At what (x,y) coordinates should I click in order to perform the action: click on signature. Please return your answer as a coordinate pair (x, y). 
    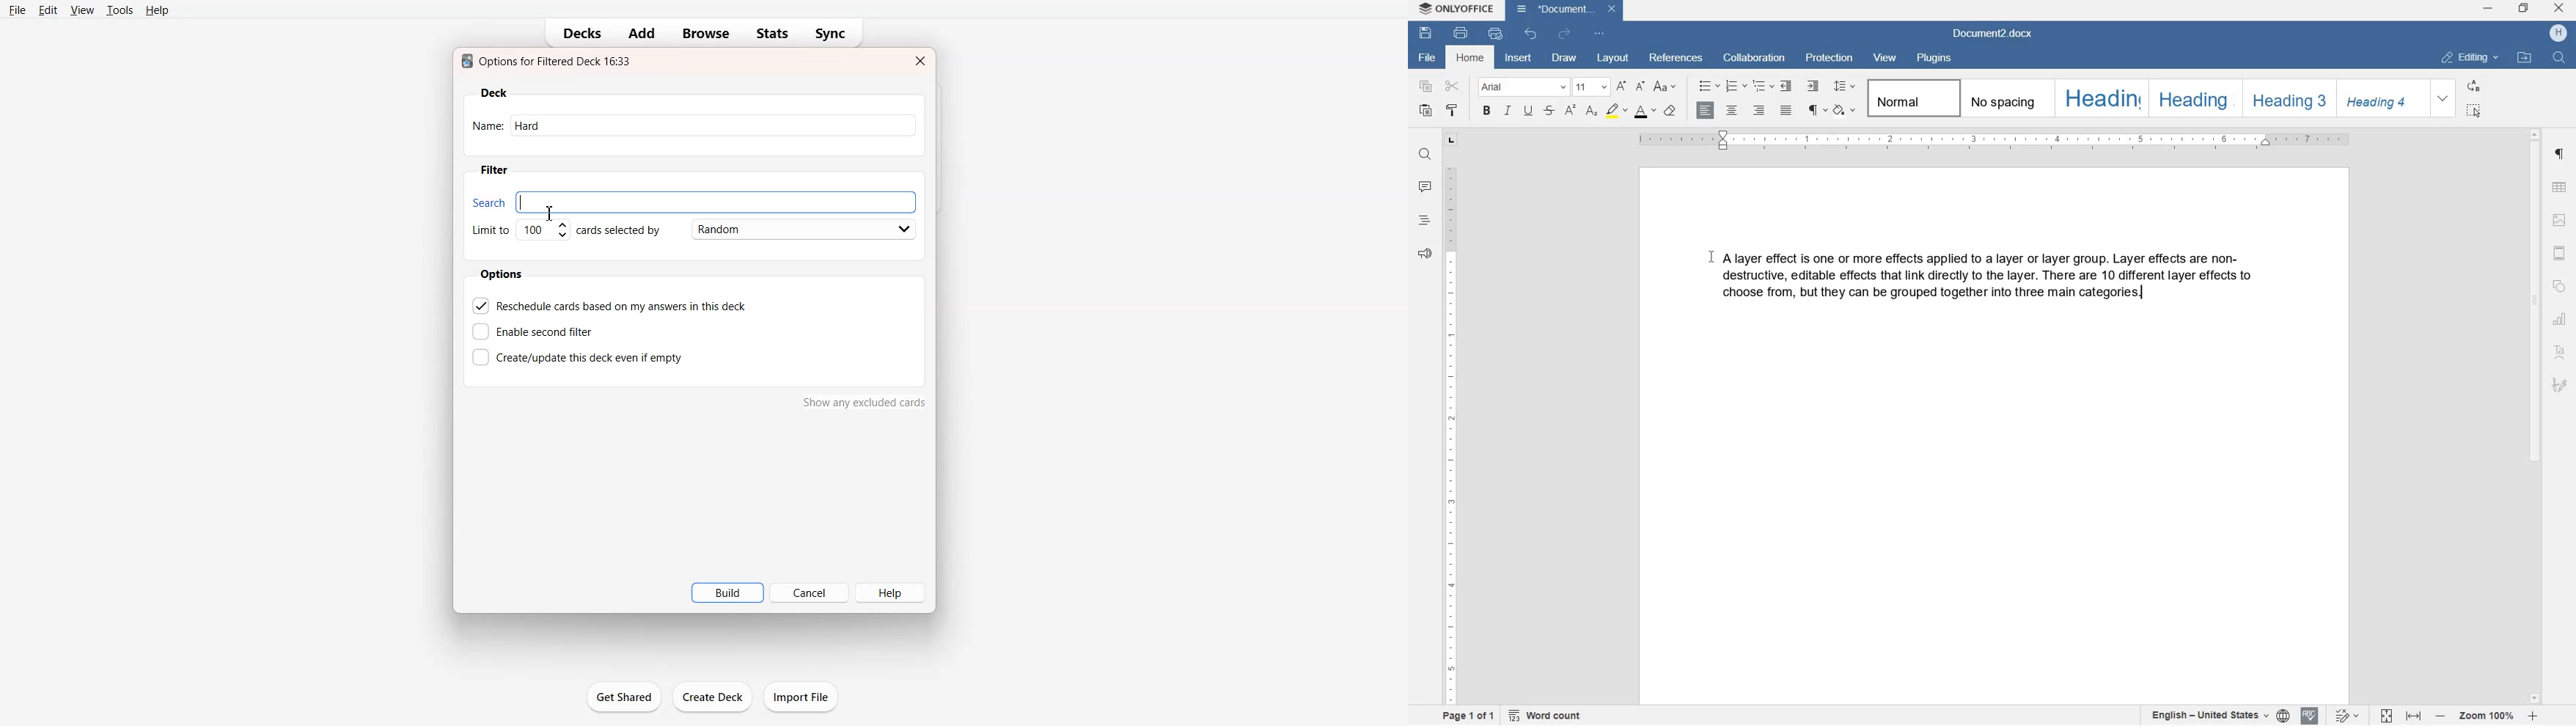
    Looking at the image, I should click on (2559, 385).